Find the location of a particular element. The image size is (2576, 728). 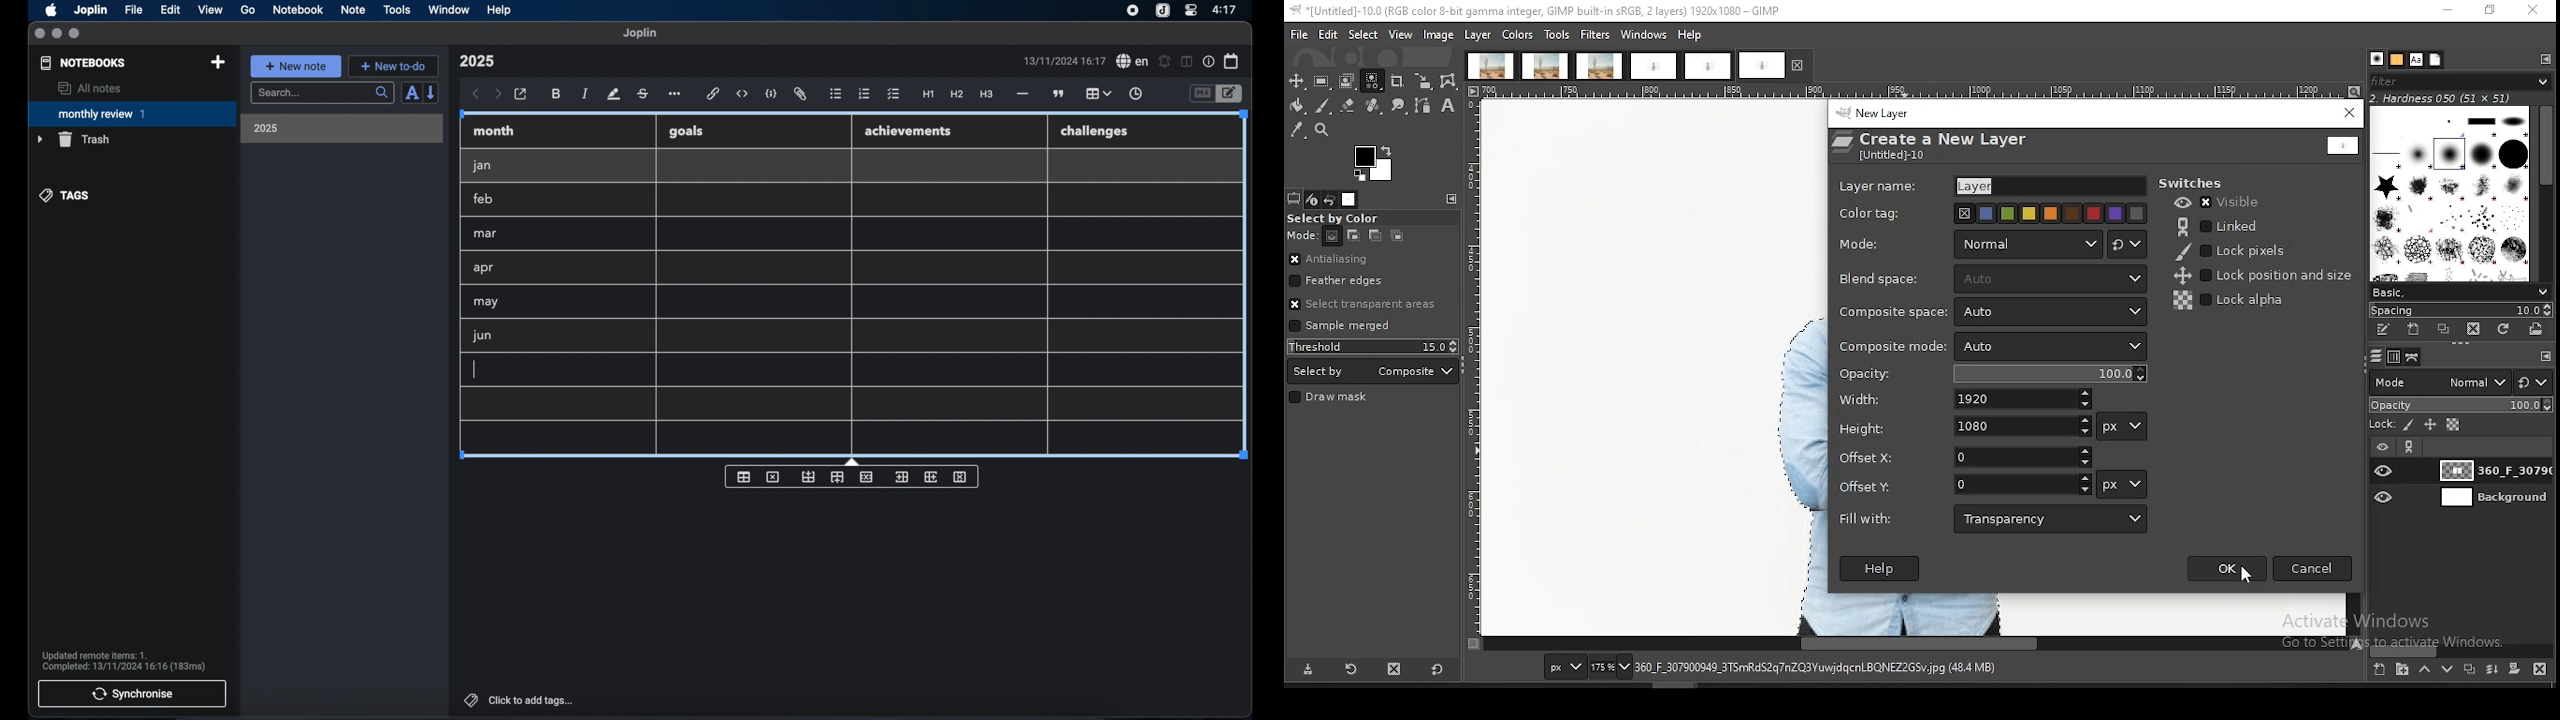

layer visibility on/off is located at coordinates (2383, 448).